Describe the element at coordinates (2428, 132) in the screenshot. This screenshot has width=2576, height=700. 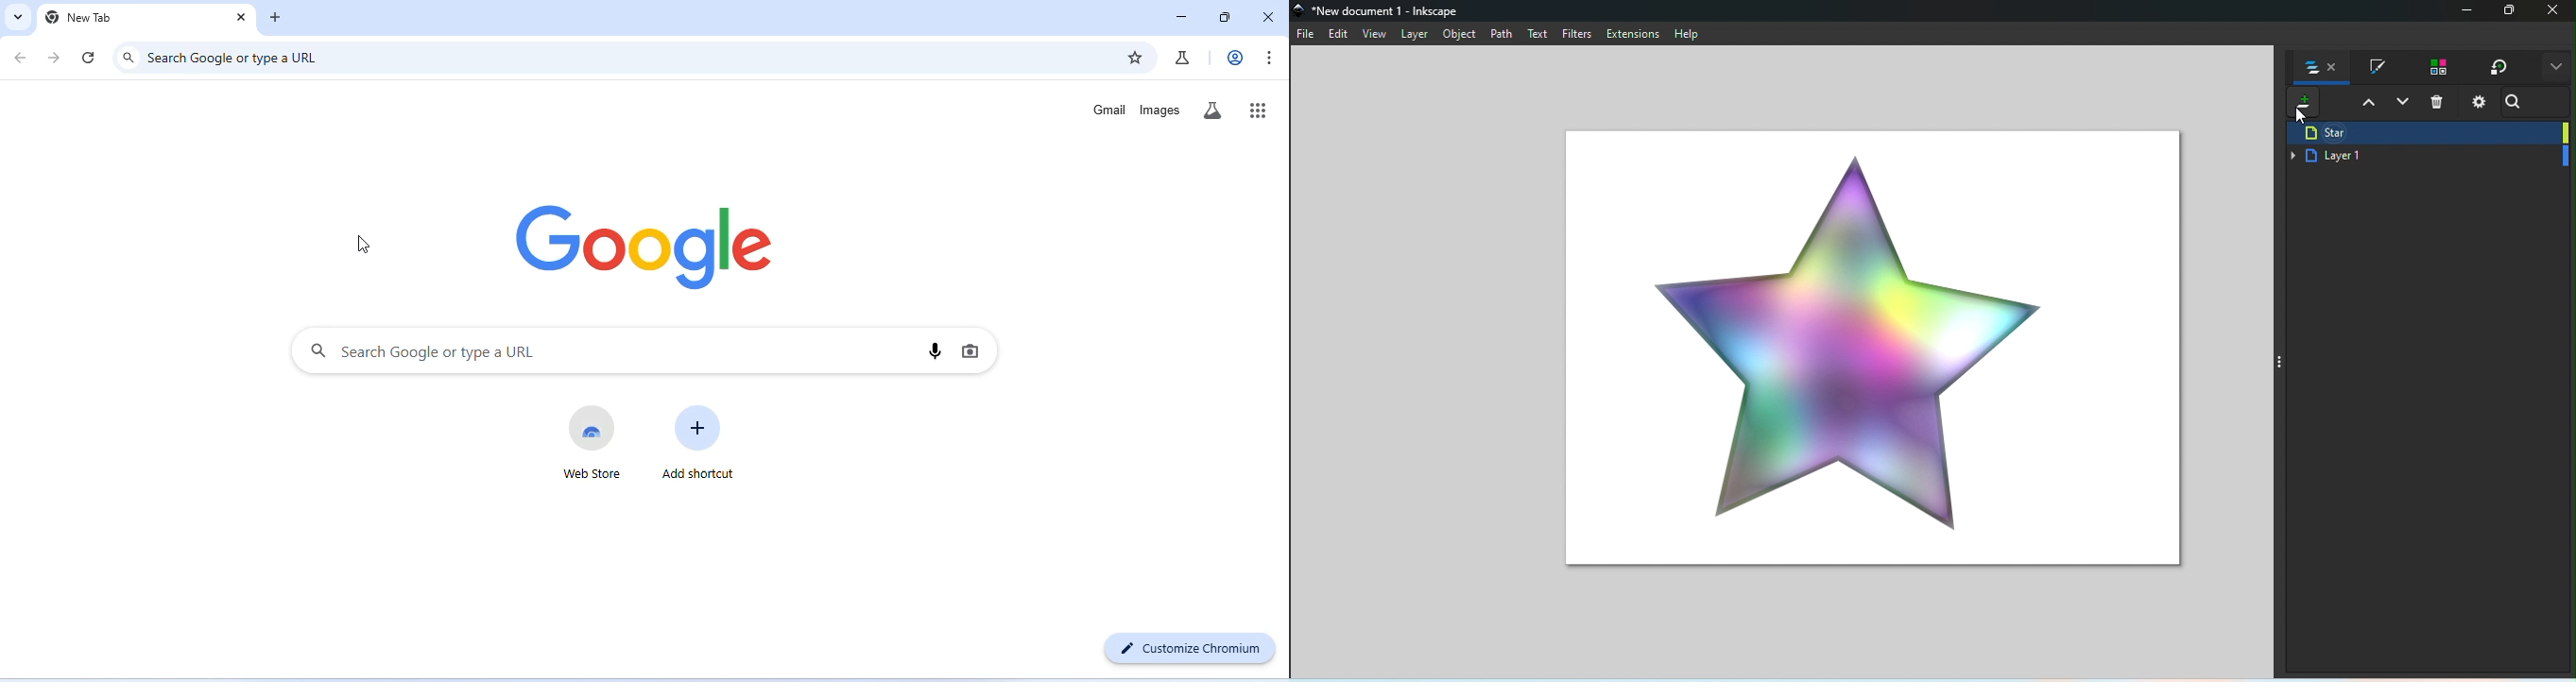
I see `Star` at that location.